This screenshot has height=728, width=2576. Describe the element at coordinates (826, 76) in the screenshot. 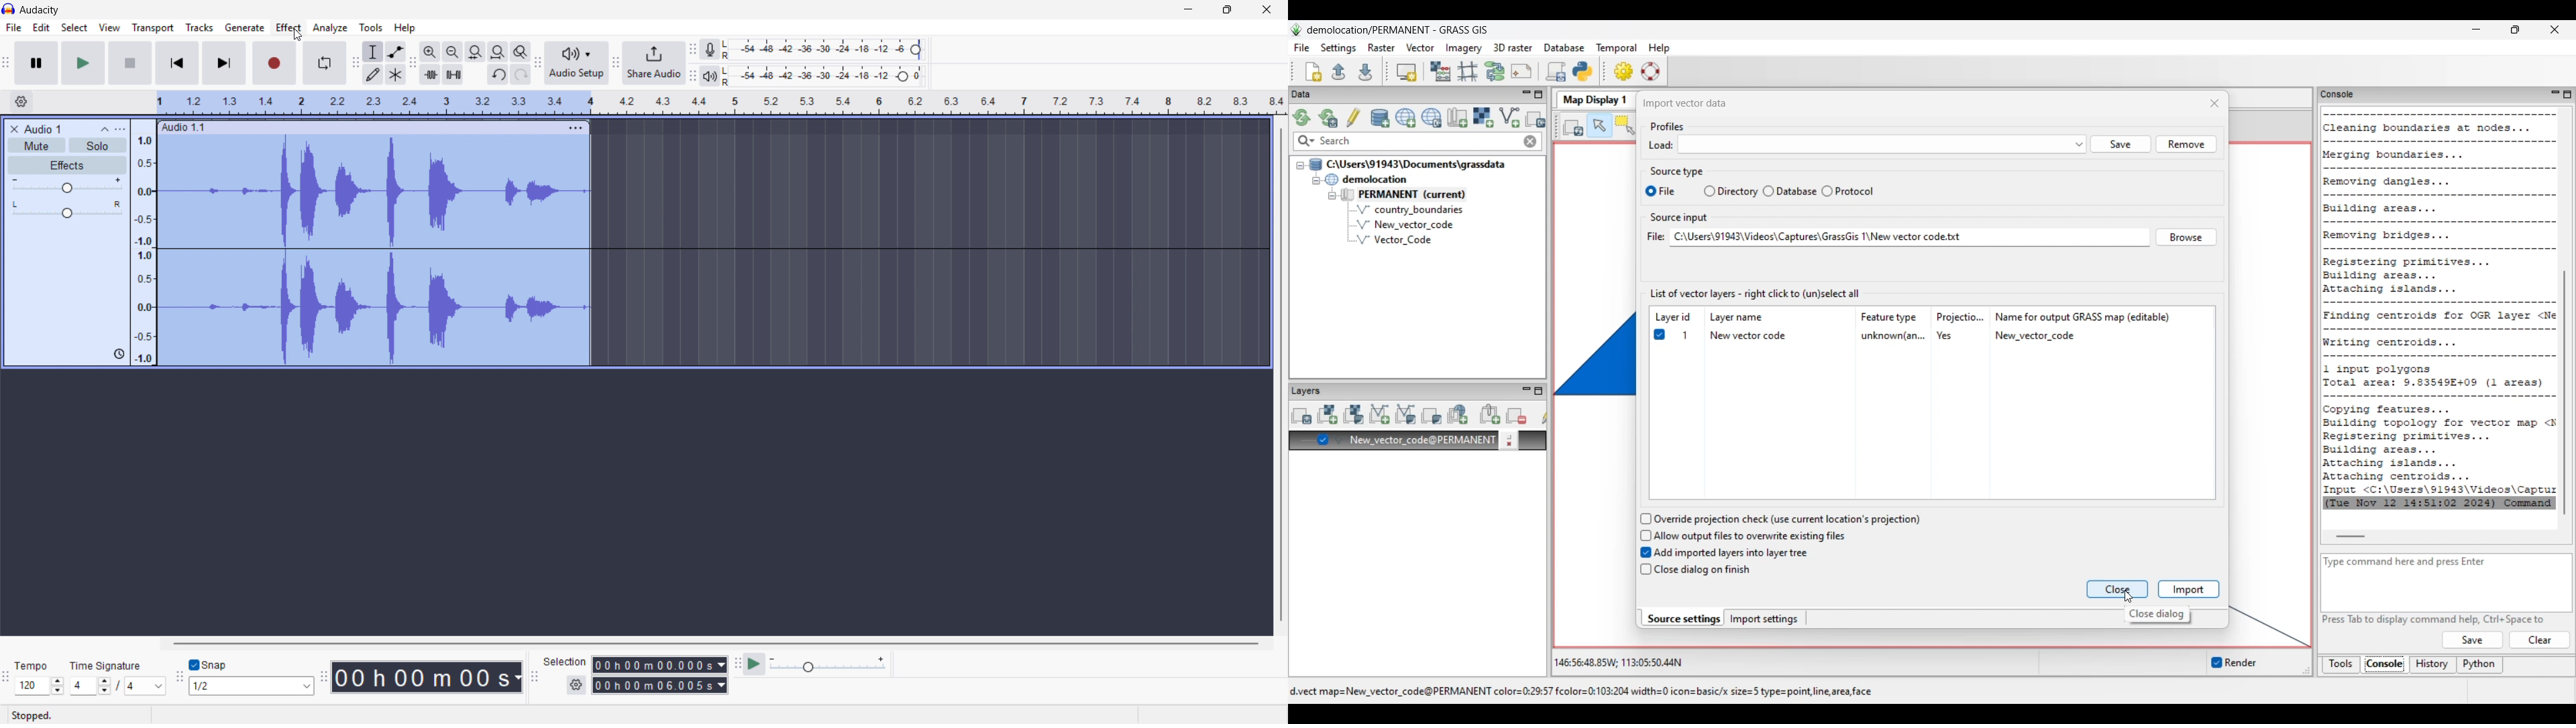

I see `Playback level` at that location.